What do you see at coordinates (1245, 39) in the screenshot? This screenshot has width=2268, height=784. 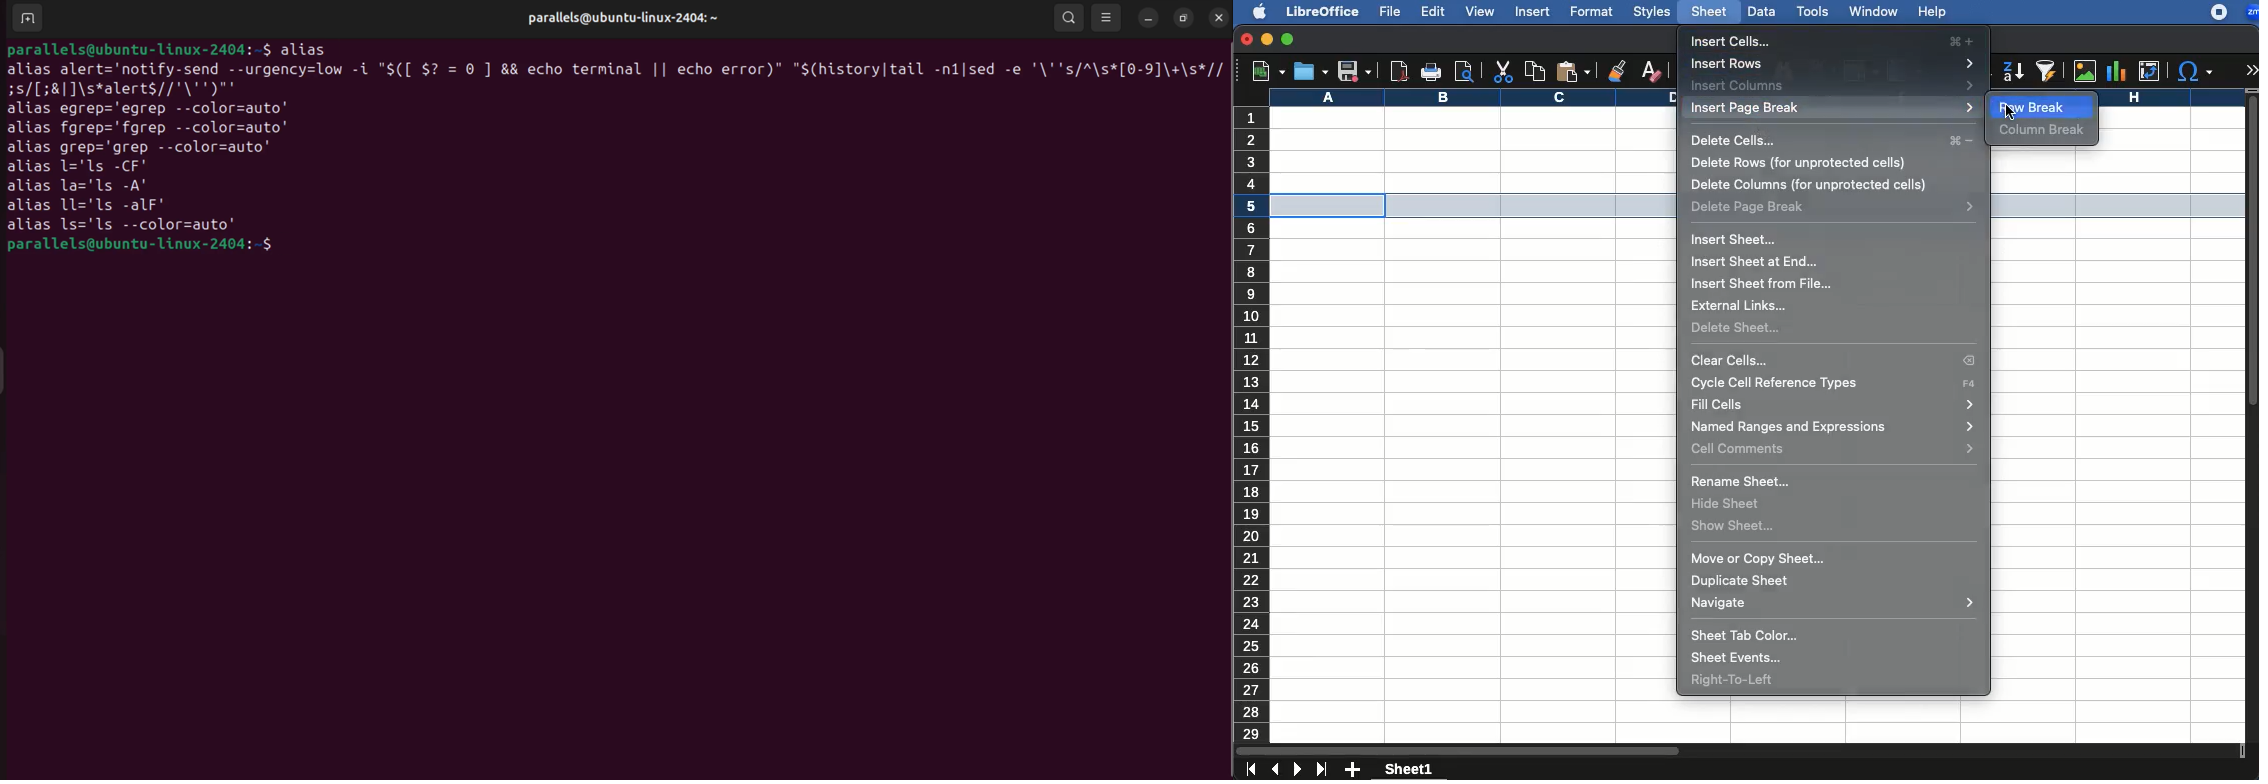 I see `close` at bounding box center [1245, 39].